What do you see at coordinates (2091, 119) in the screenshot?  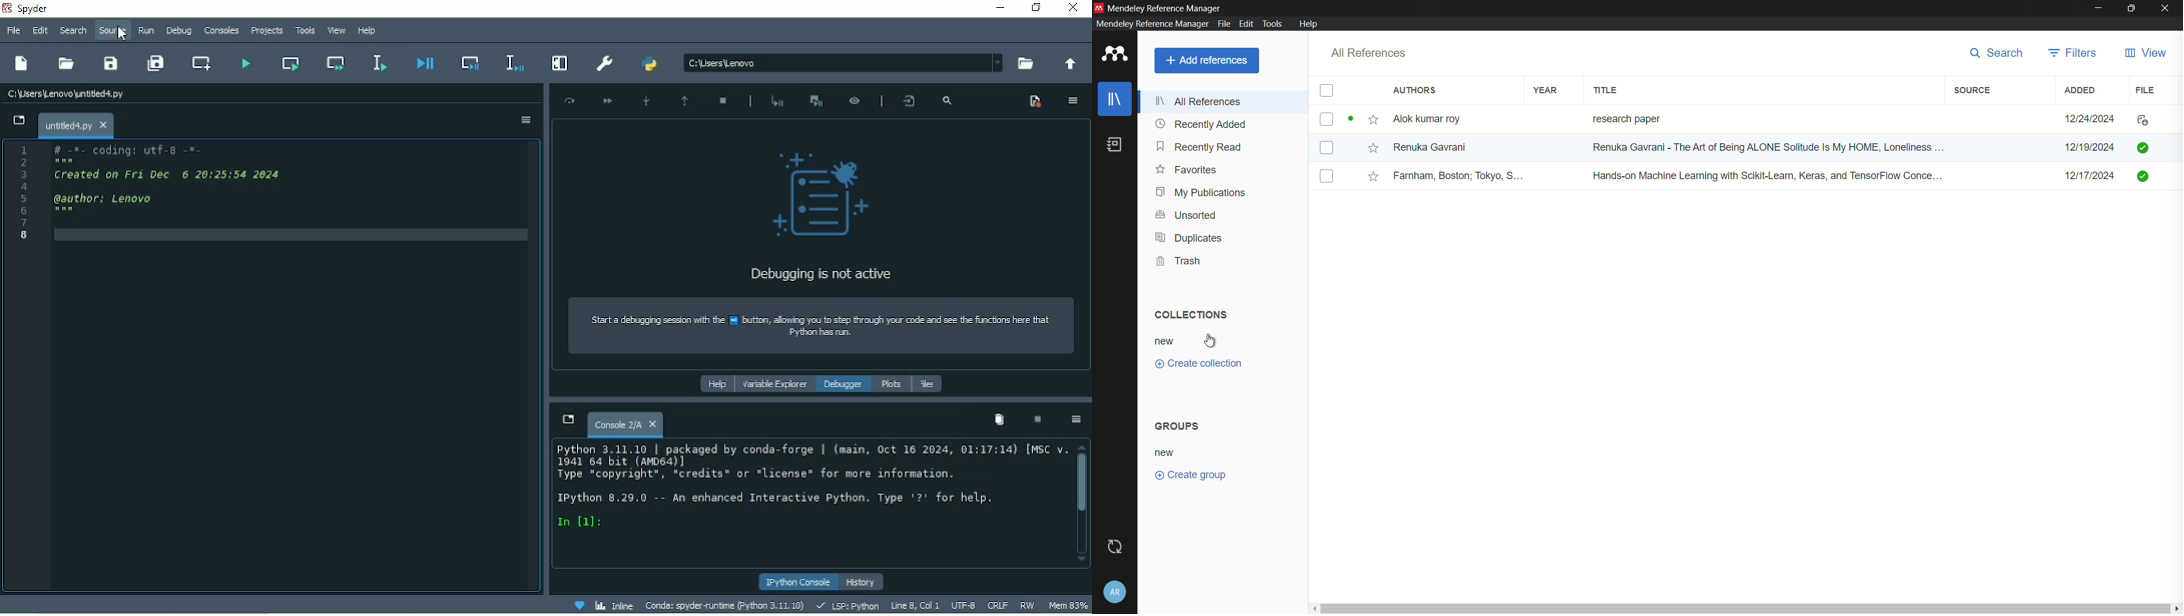 I see `12/24/2024` at bounding box center [2091, 119].